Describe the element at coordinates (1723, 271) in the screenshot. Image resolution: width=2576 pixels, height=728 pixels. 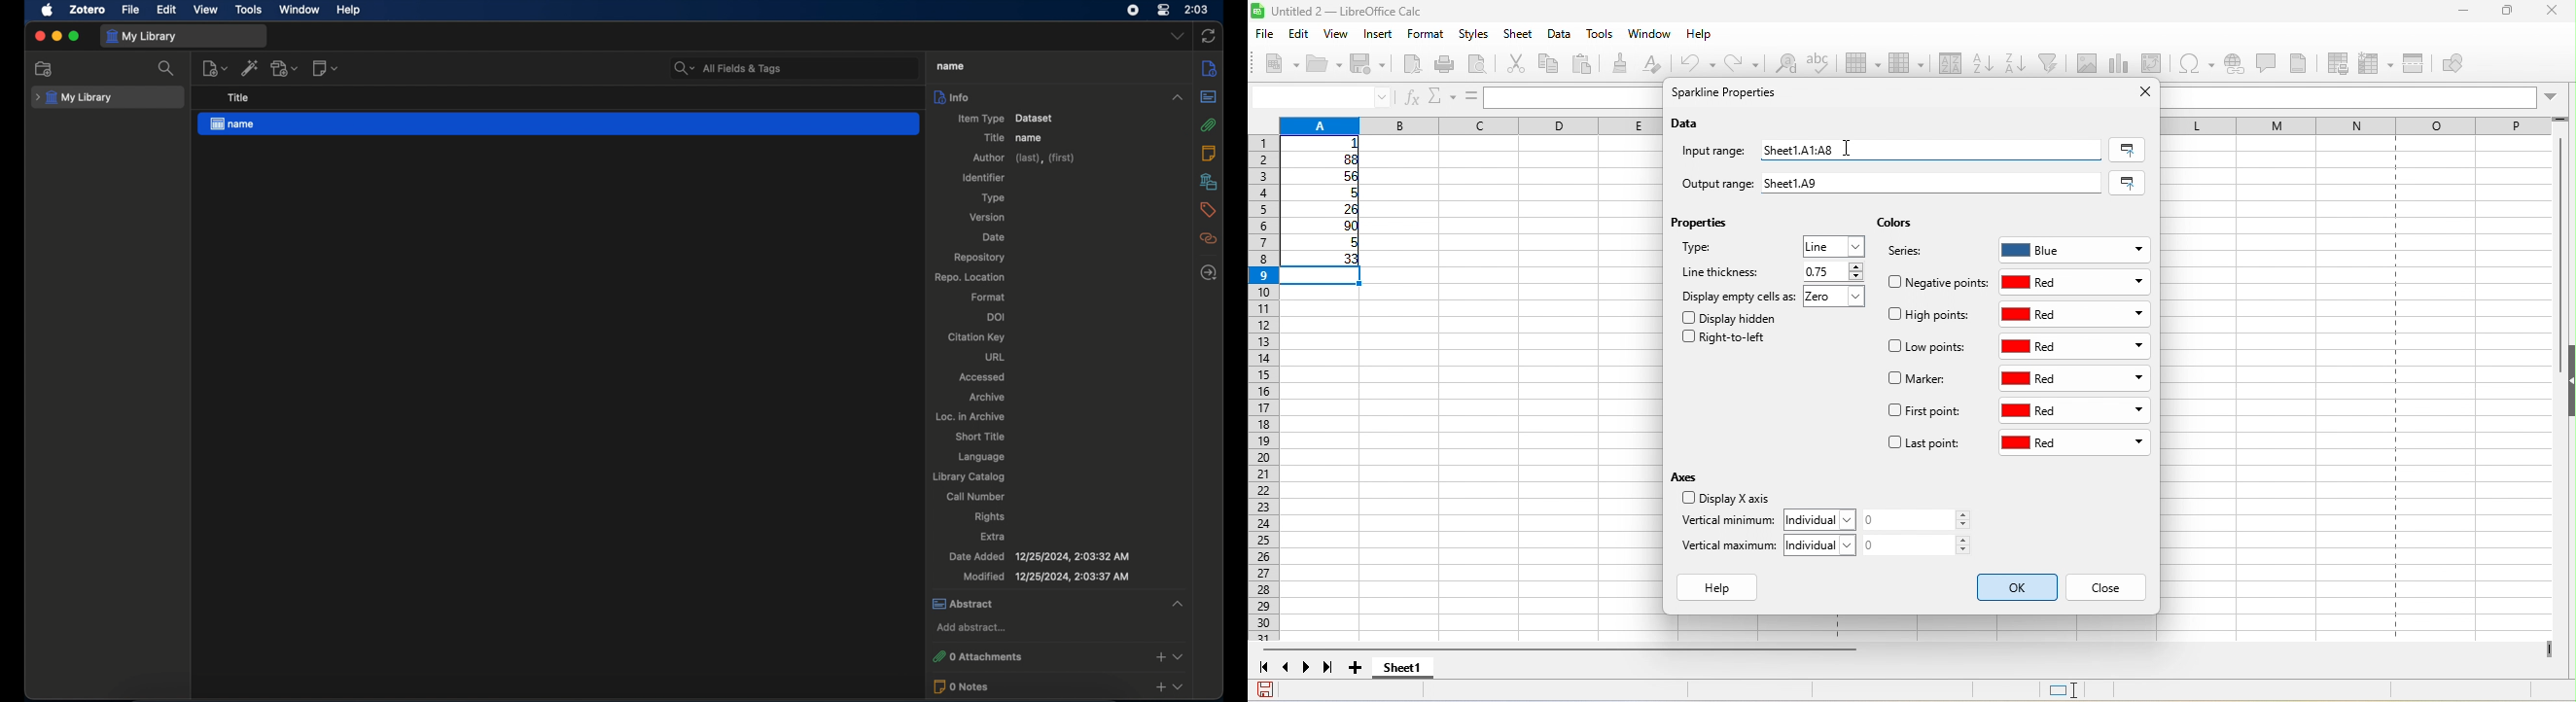
I see `line thickness` at that location.